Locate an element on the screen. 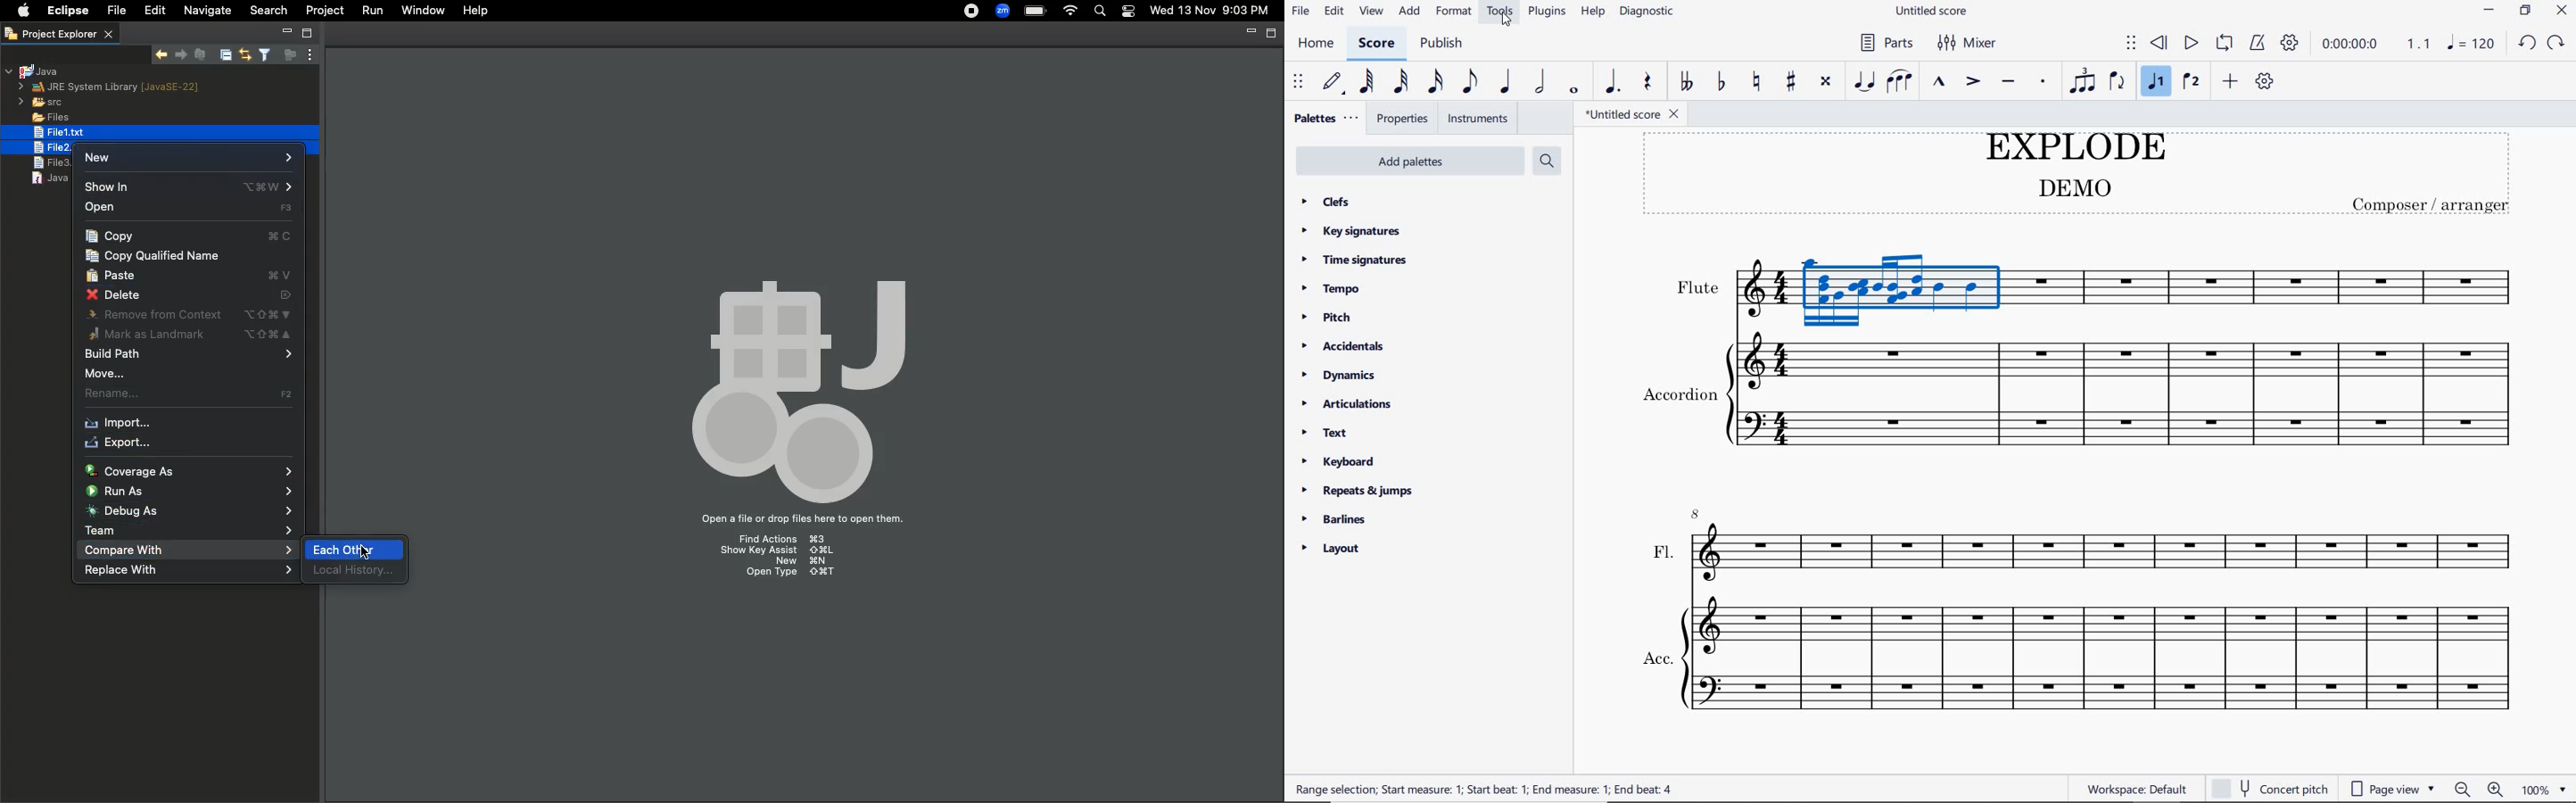 The image size is (2576, 812). Charge is located at coordinates (1034, 11).